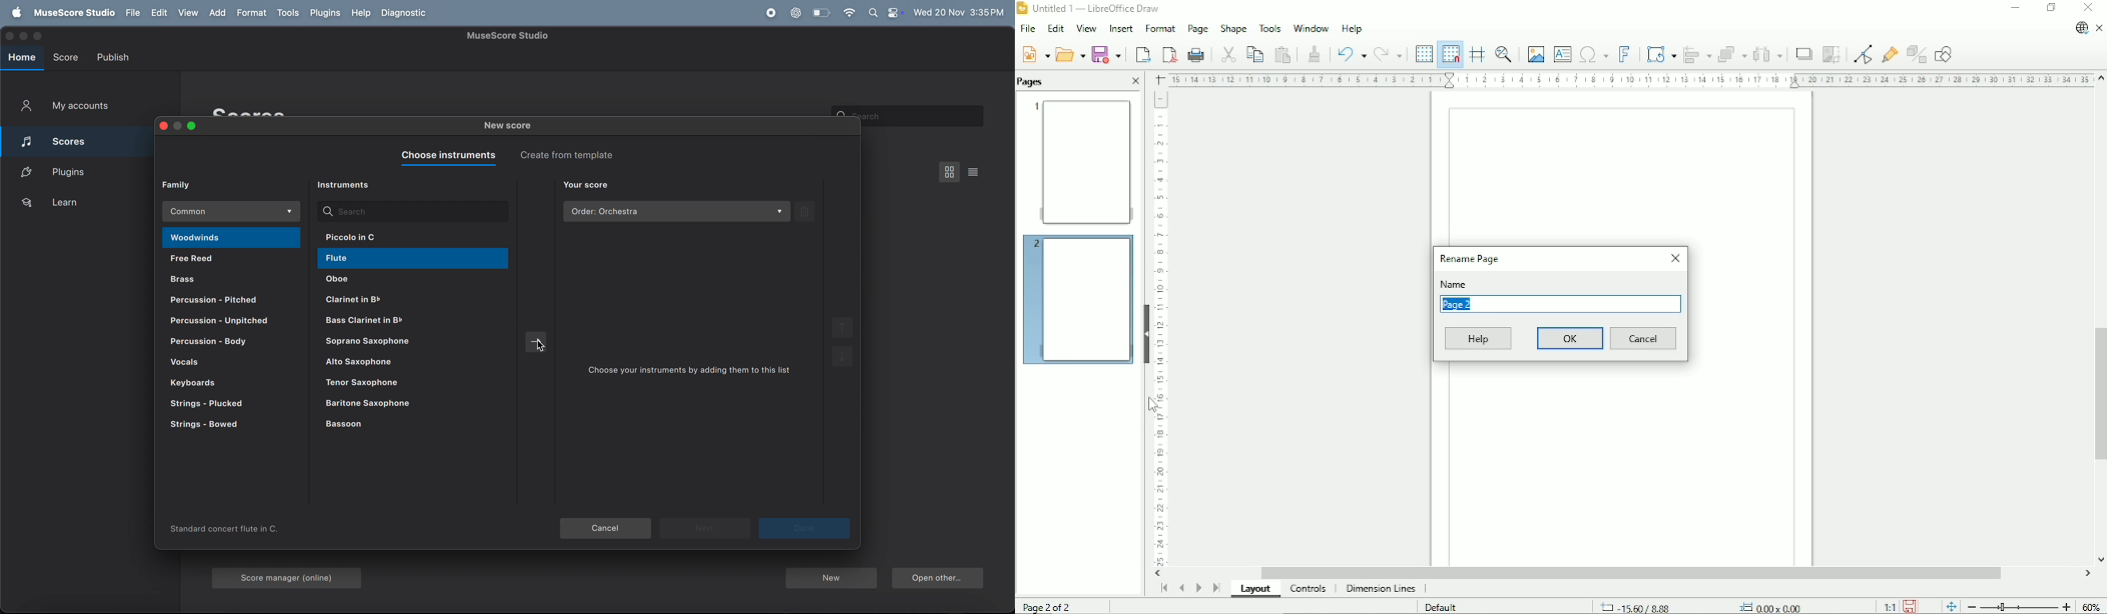 Image resolution: width=2128 pixels, height=616 pixels. What do you see at coordinates (1160, 328) in the screenshot?
I see `Vertical scale` at bounding box center [1160, 328].